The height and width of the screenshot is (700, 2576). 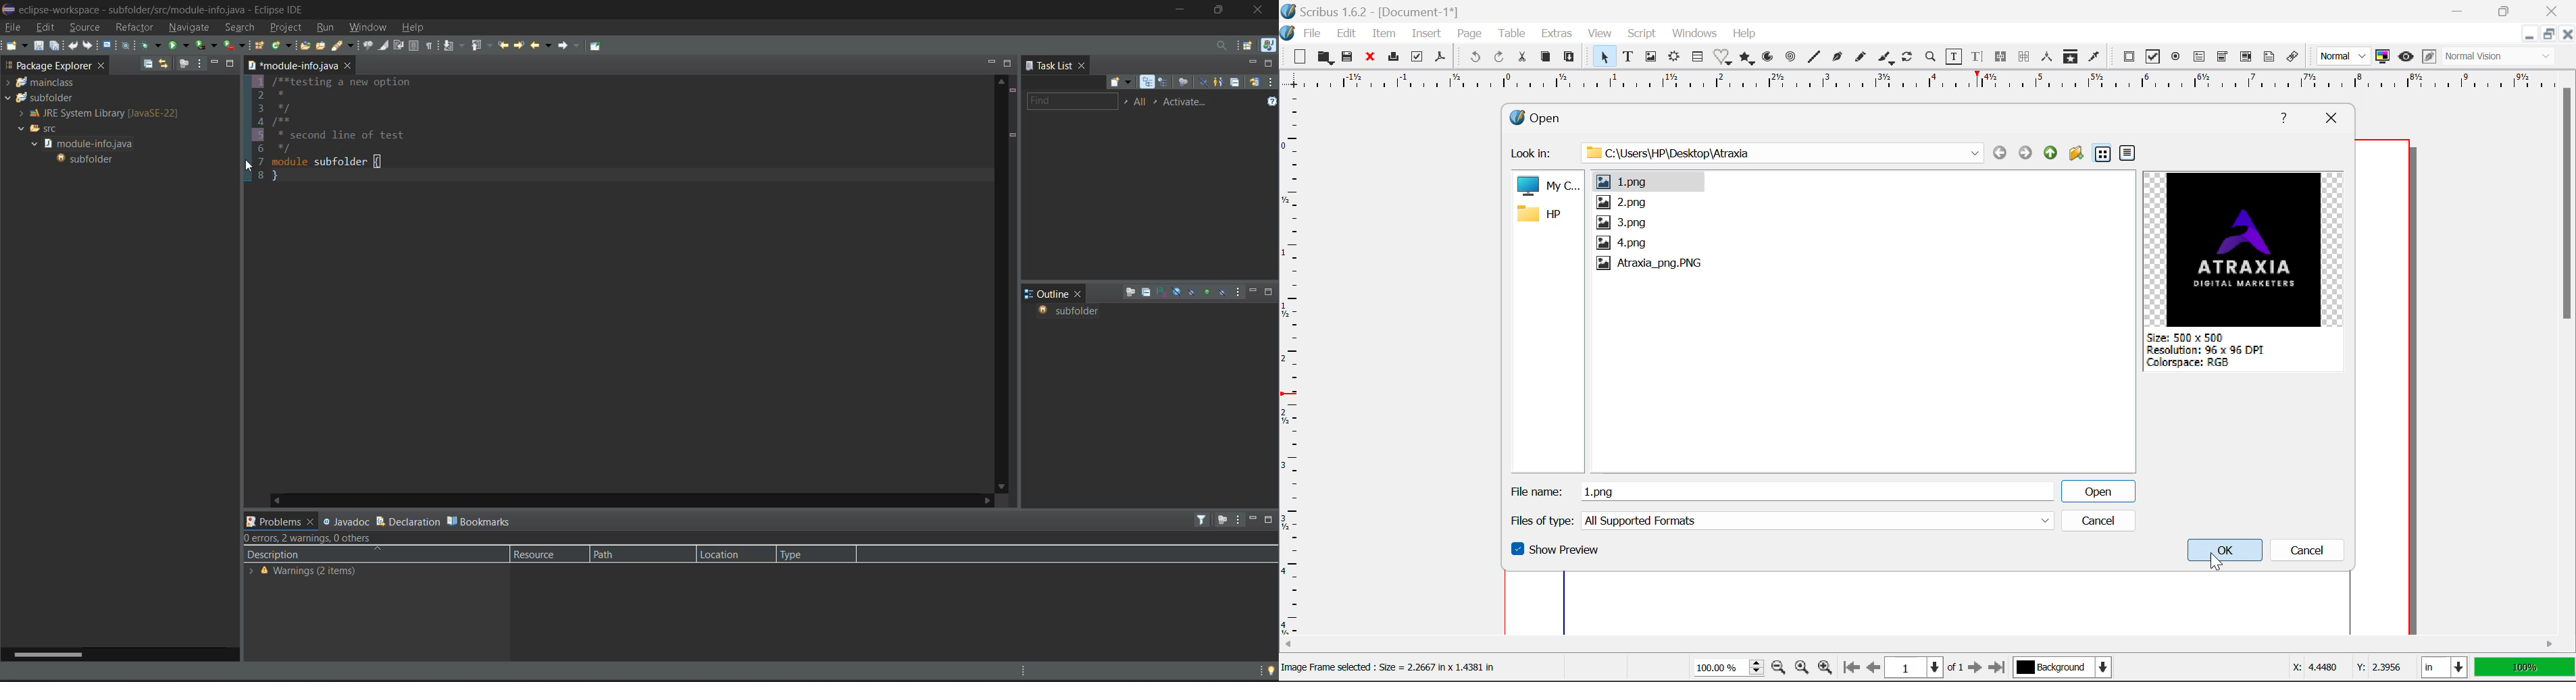 I want to click on Navigation, so click(x=2050, y=153).